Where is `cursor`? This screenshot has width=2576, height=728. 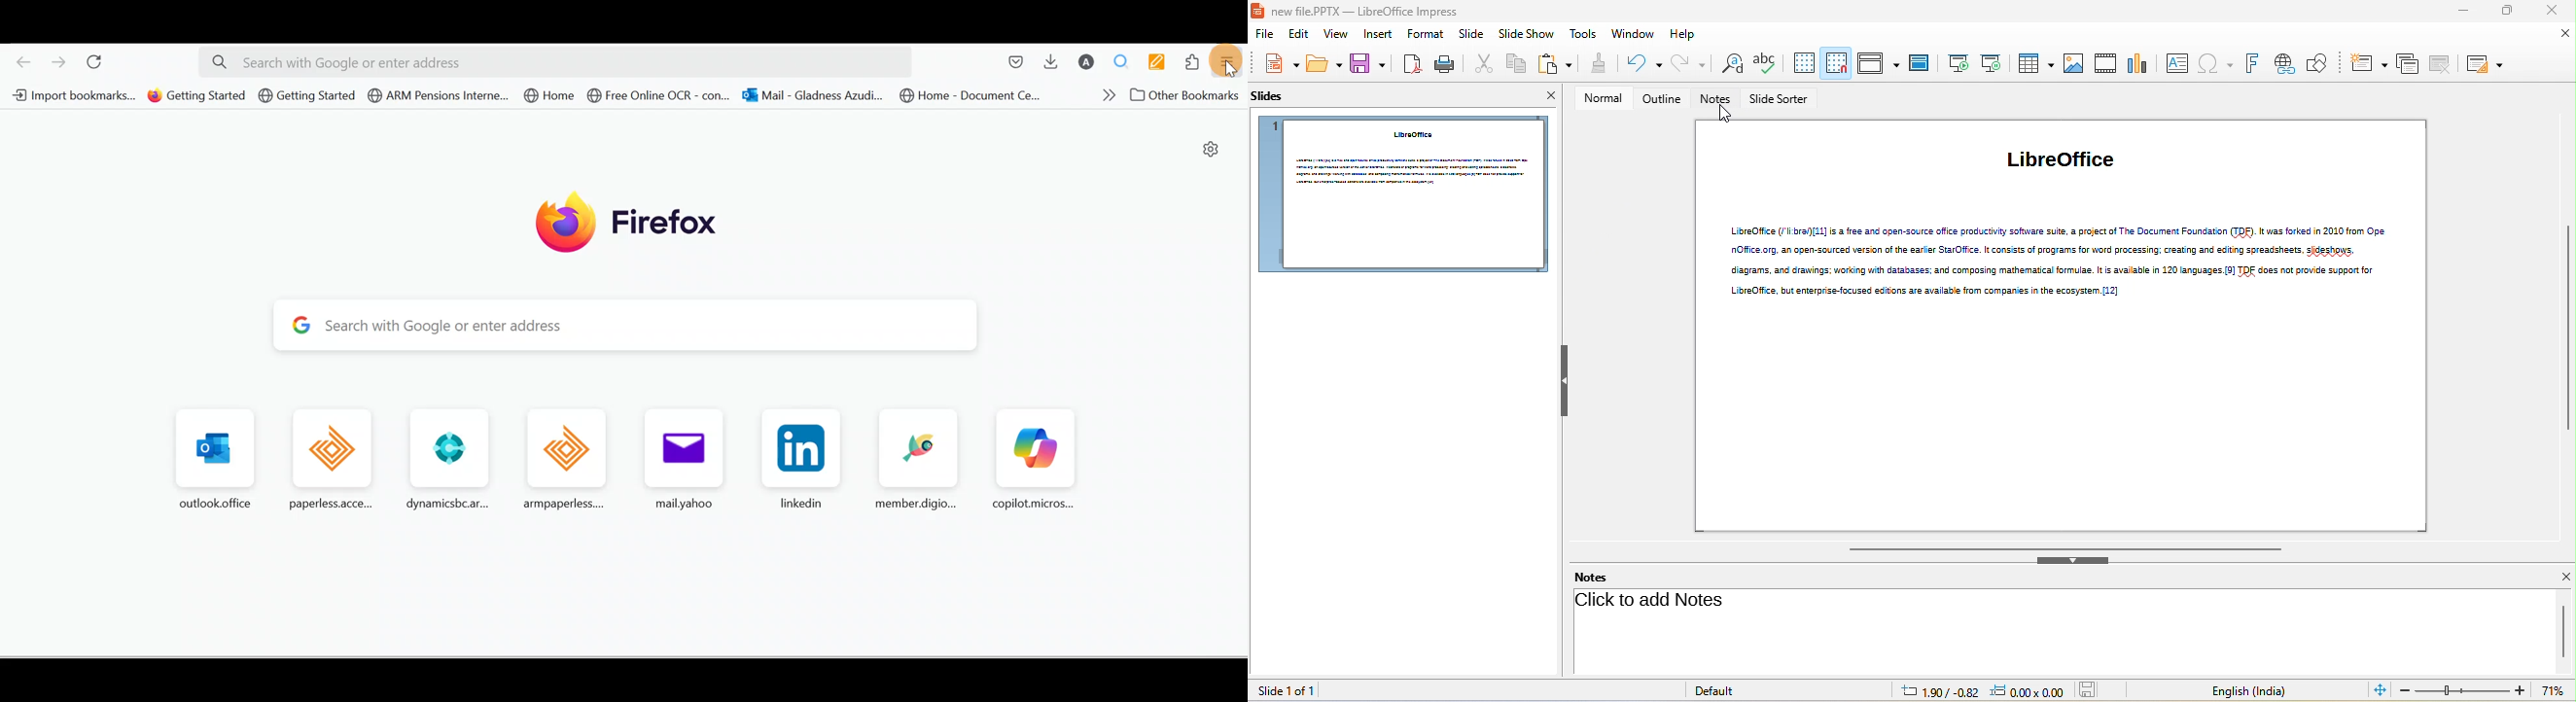
cursor is located at coordinates (1725, 115).